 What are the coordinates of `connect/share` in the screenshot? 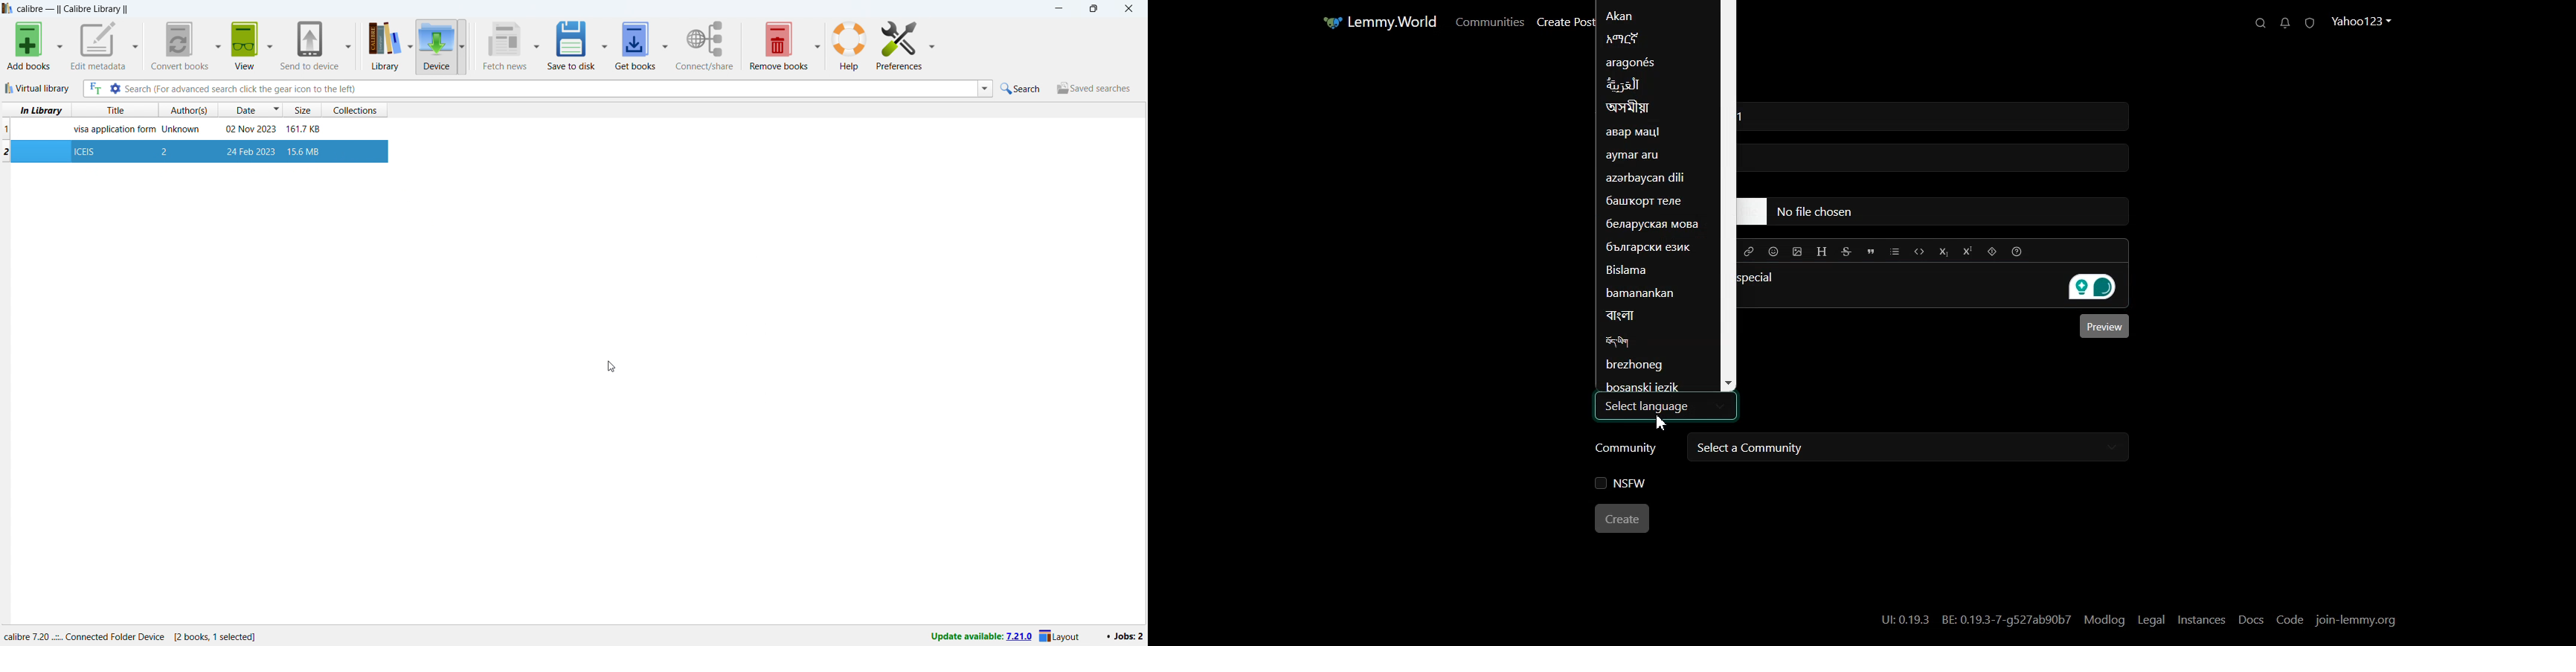 It's located at (705, 45).